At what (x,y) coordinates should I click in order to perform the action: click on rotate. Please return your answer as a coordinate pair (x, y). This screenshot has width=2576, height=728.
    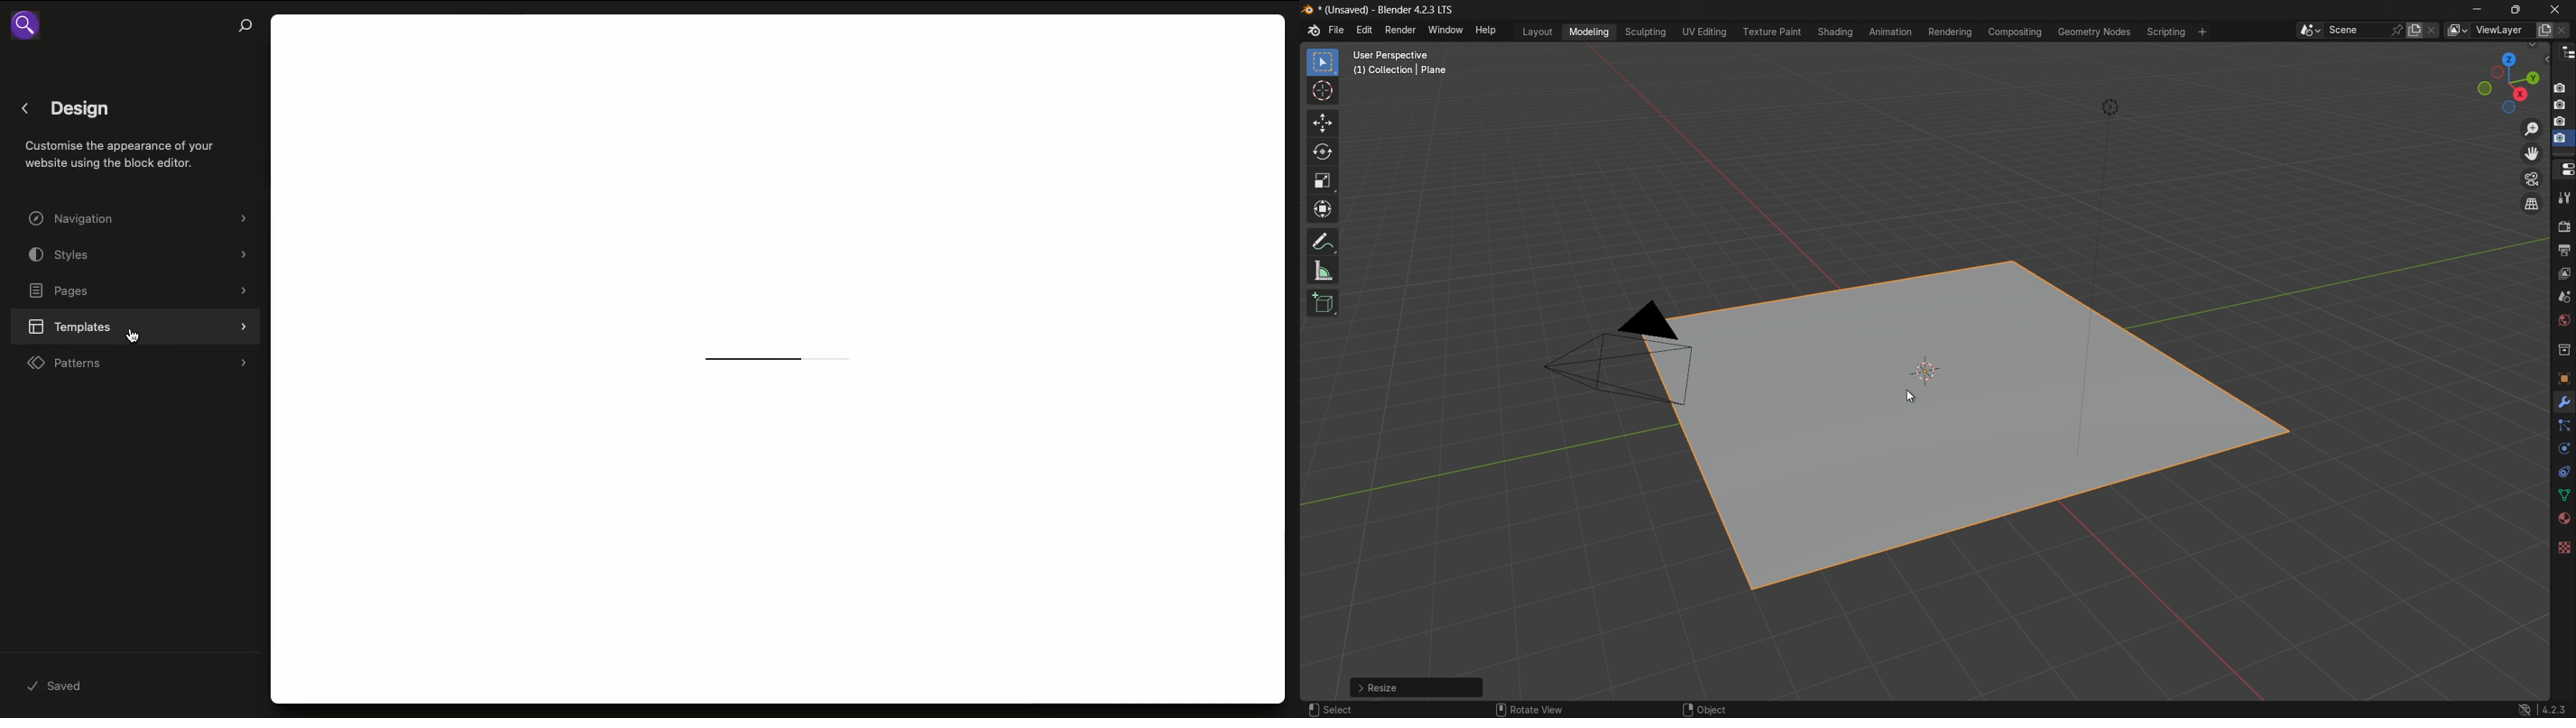
    Looking at the image, I should click on (1324, 153).